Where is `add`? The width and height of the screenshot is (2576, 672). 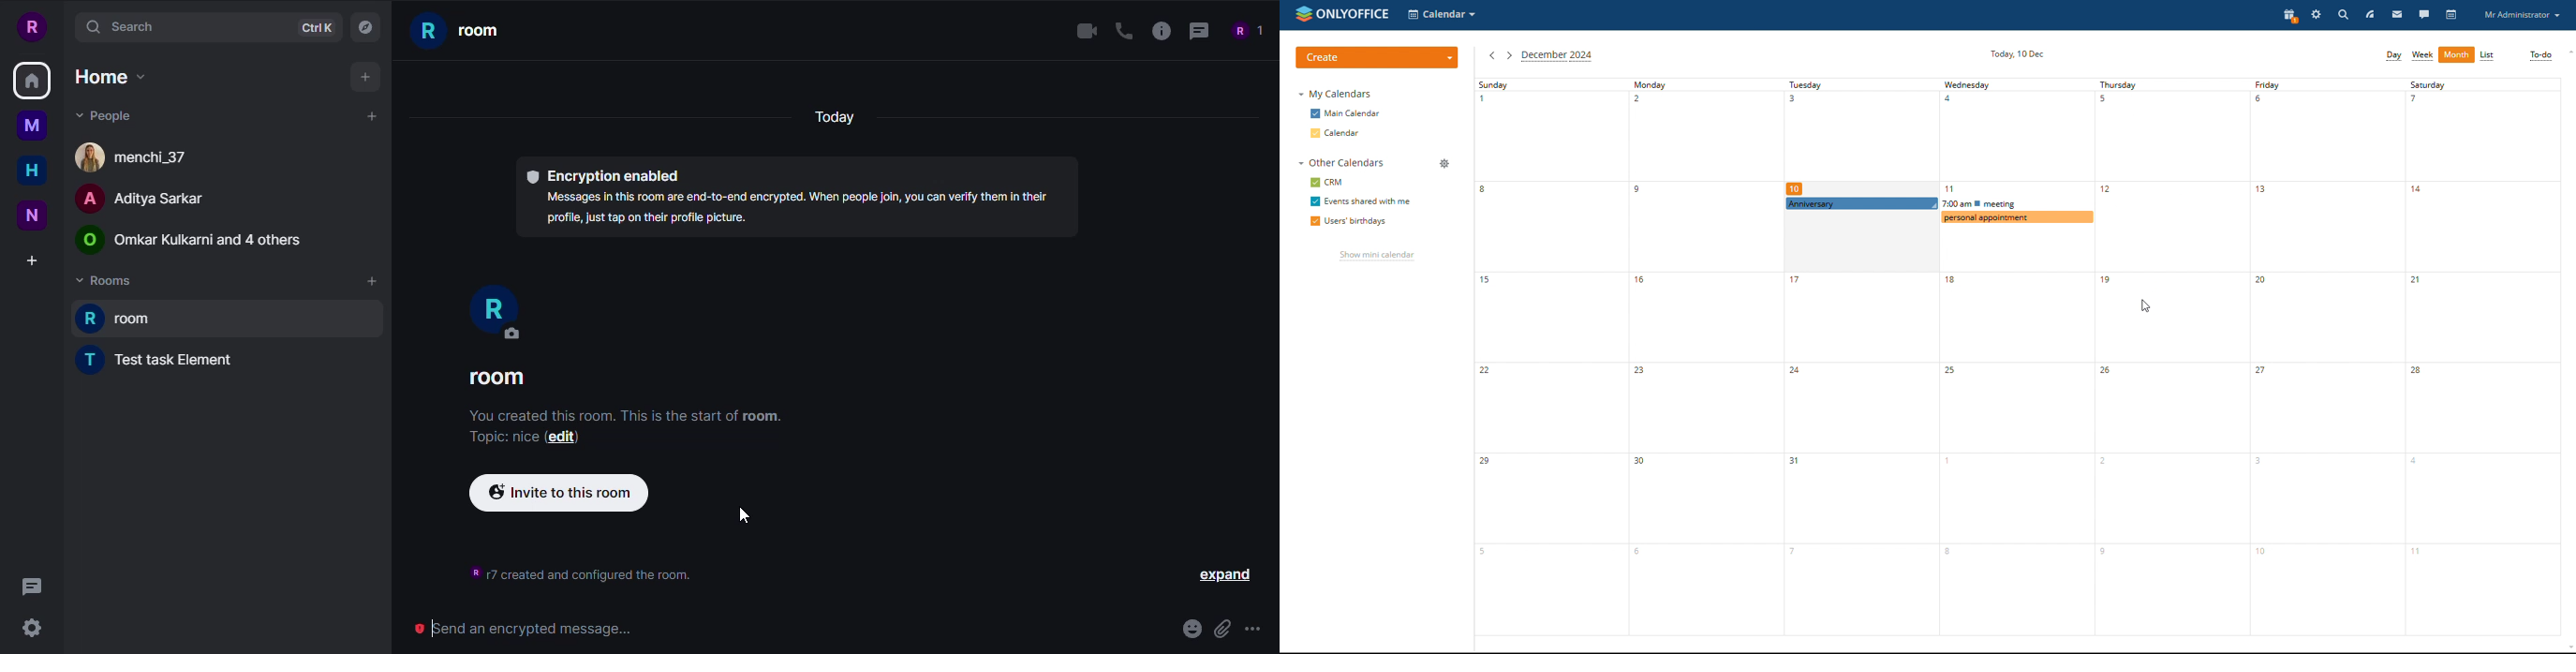
add is located at coordinates (370, 282).